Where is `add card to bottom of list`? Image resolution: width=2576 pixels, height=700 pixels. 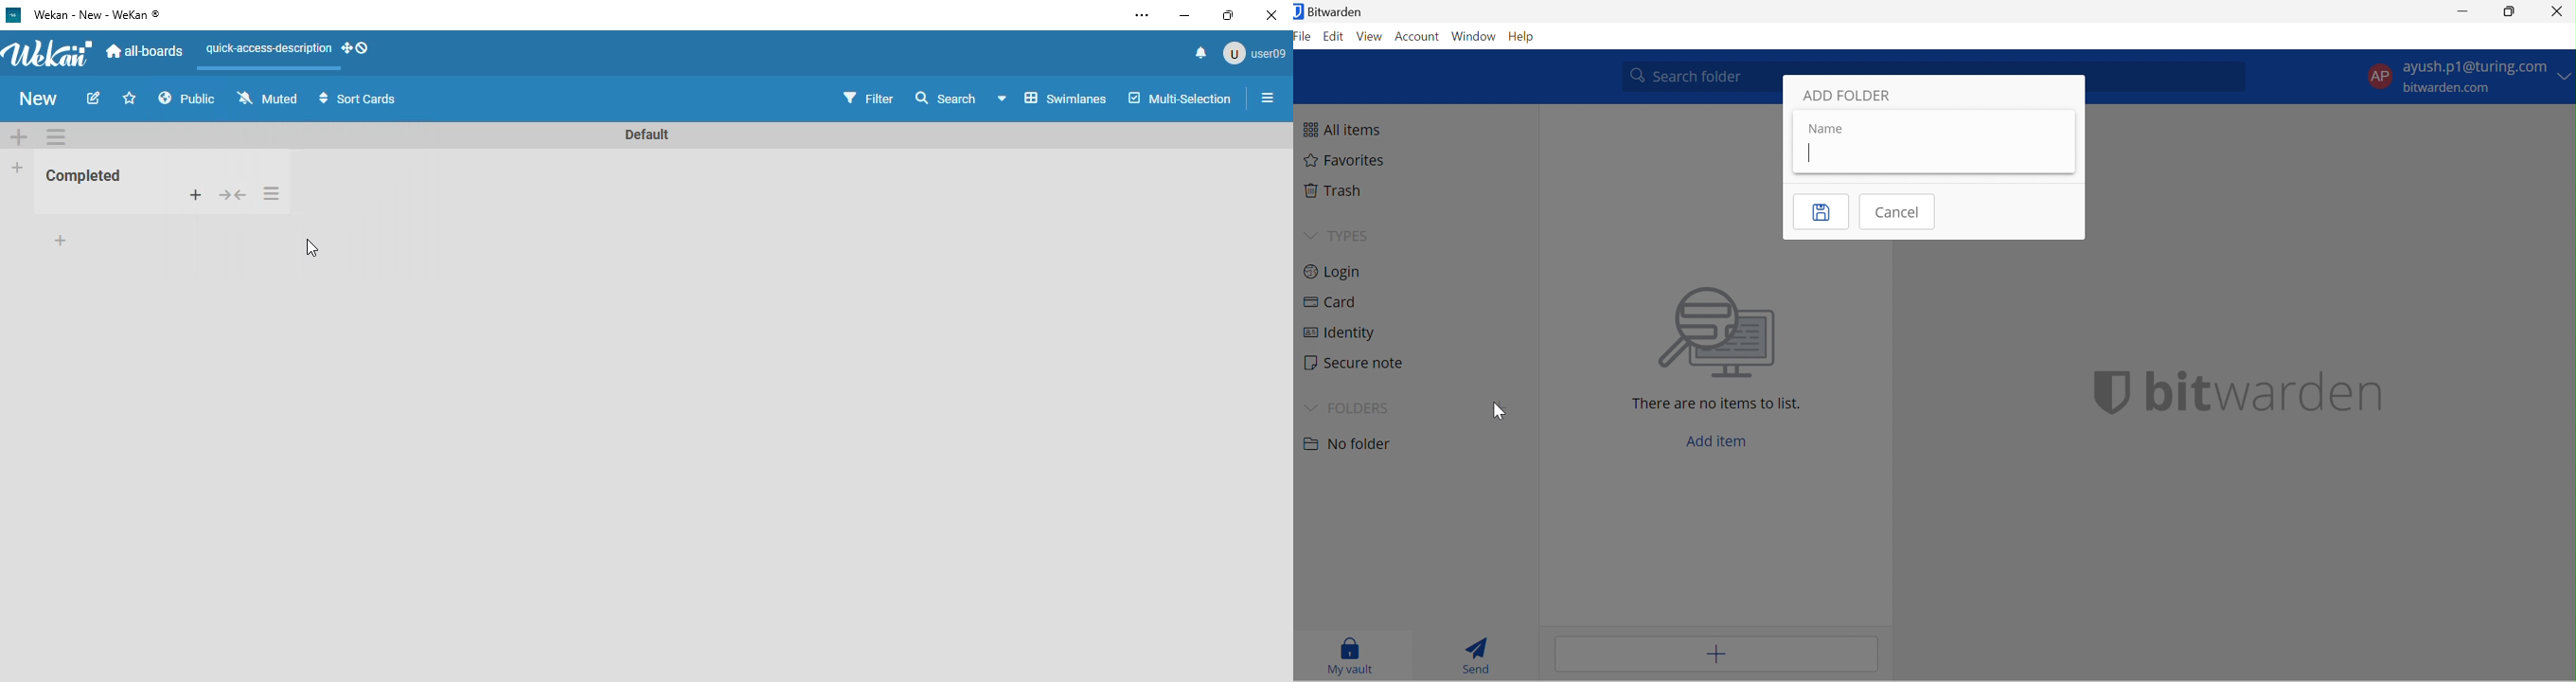 add card to bottom of list is located at coordinates (62, 242).